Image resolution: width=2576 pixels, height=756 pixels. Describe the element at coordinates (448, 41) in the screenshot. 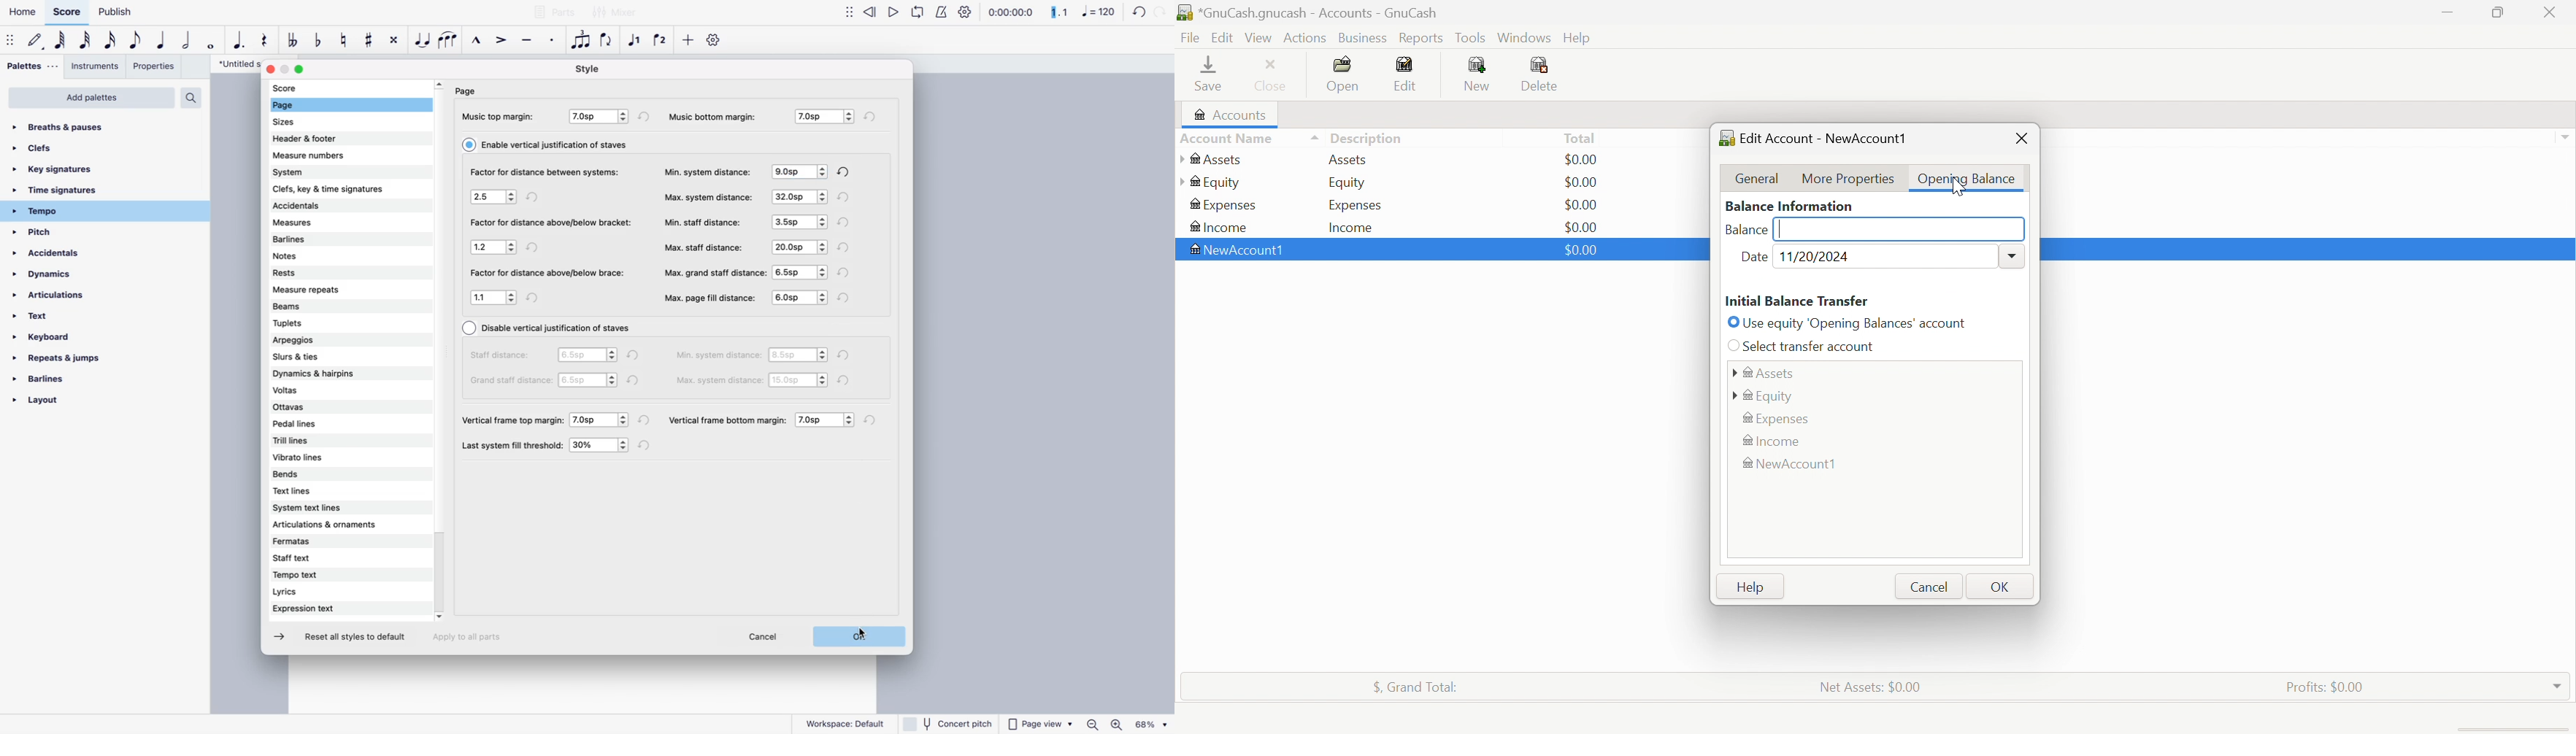

I see `slur` at that location.